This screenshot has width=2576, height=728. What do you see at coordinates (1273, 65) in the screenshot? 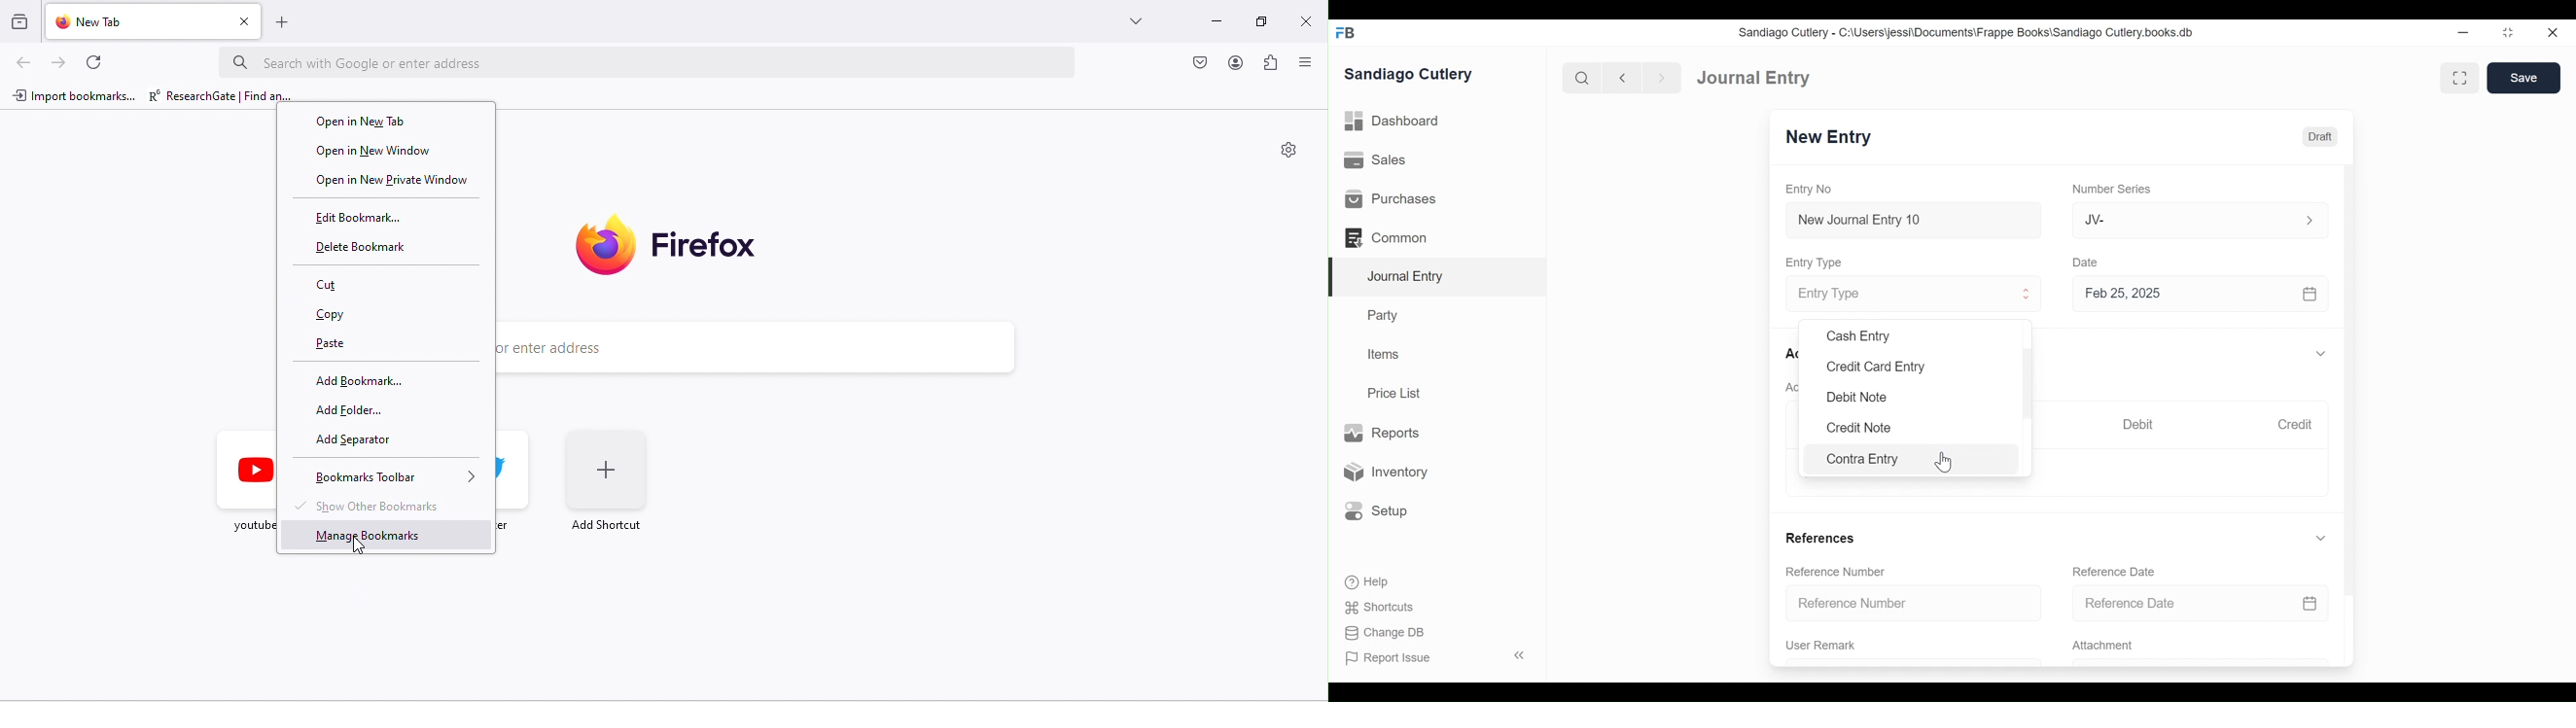
I see `extension` at bounding box center [1273, 65].